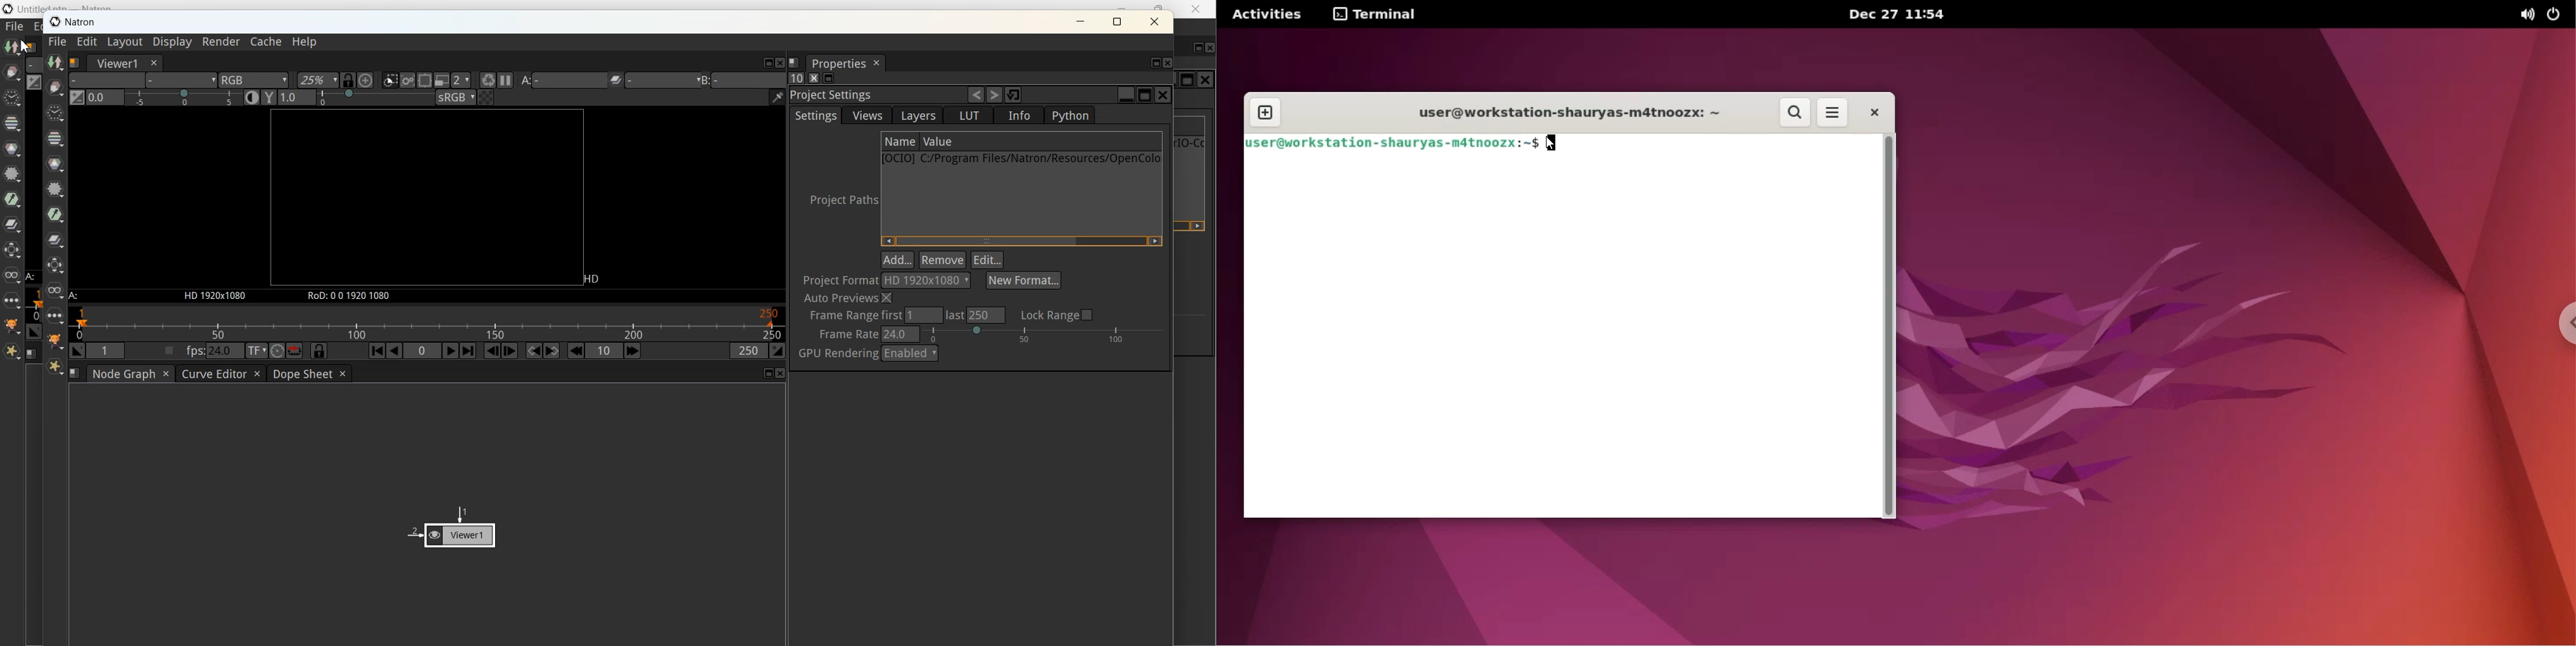 This screenshot has width=2576, height=672. Describe the element at coordinates (1082, 23) in the screenshot. I see `minimize` at that location.